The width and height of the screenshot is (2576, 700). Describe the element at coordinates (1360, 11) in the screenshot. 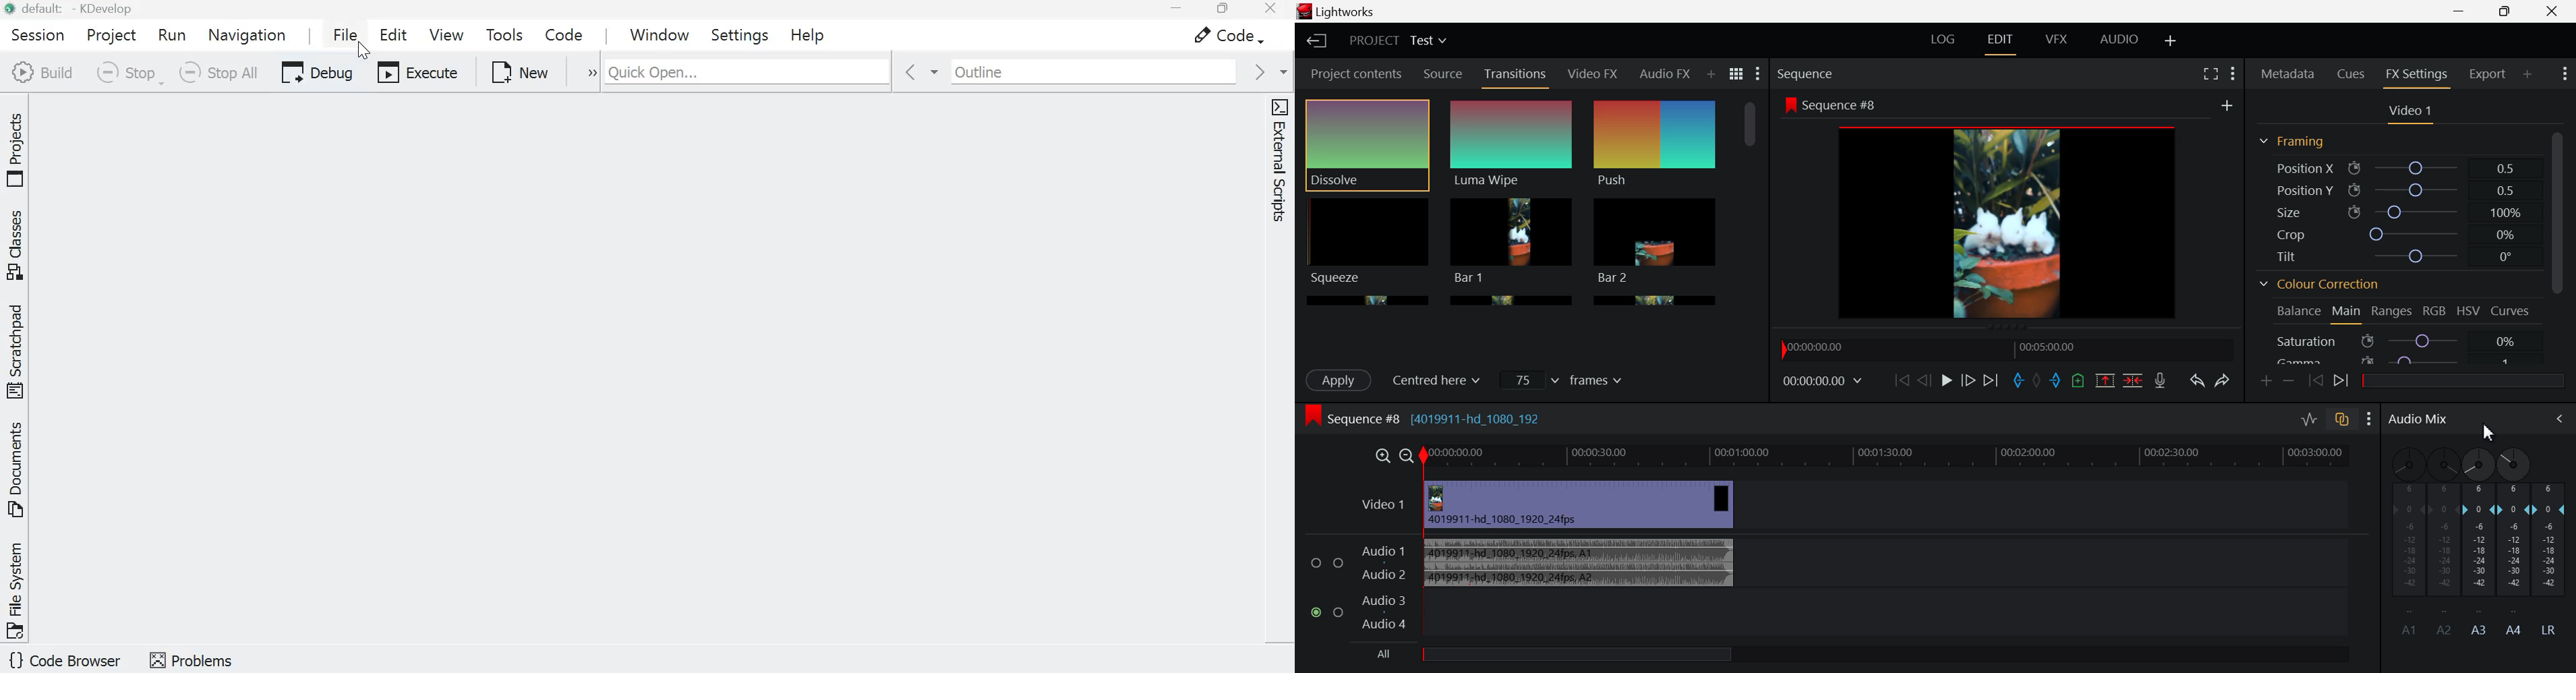

I see `Lightworks` at that location.